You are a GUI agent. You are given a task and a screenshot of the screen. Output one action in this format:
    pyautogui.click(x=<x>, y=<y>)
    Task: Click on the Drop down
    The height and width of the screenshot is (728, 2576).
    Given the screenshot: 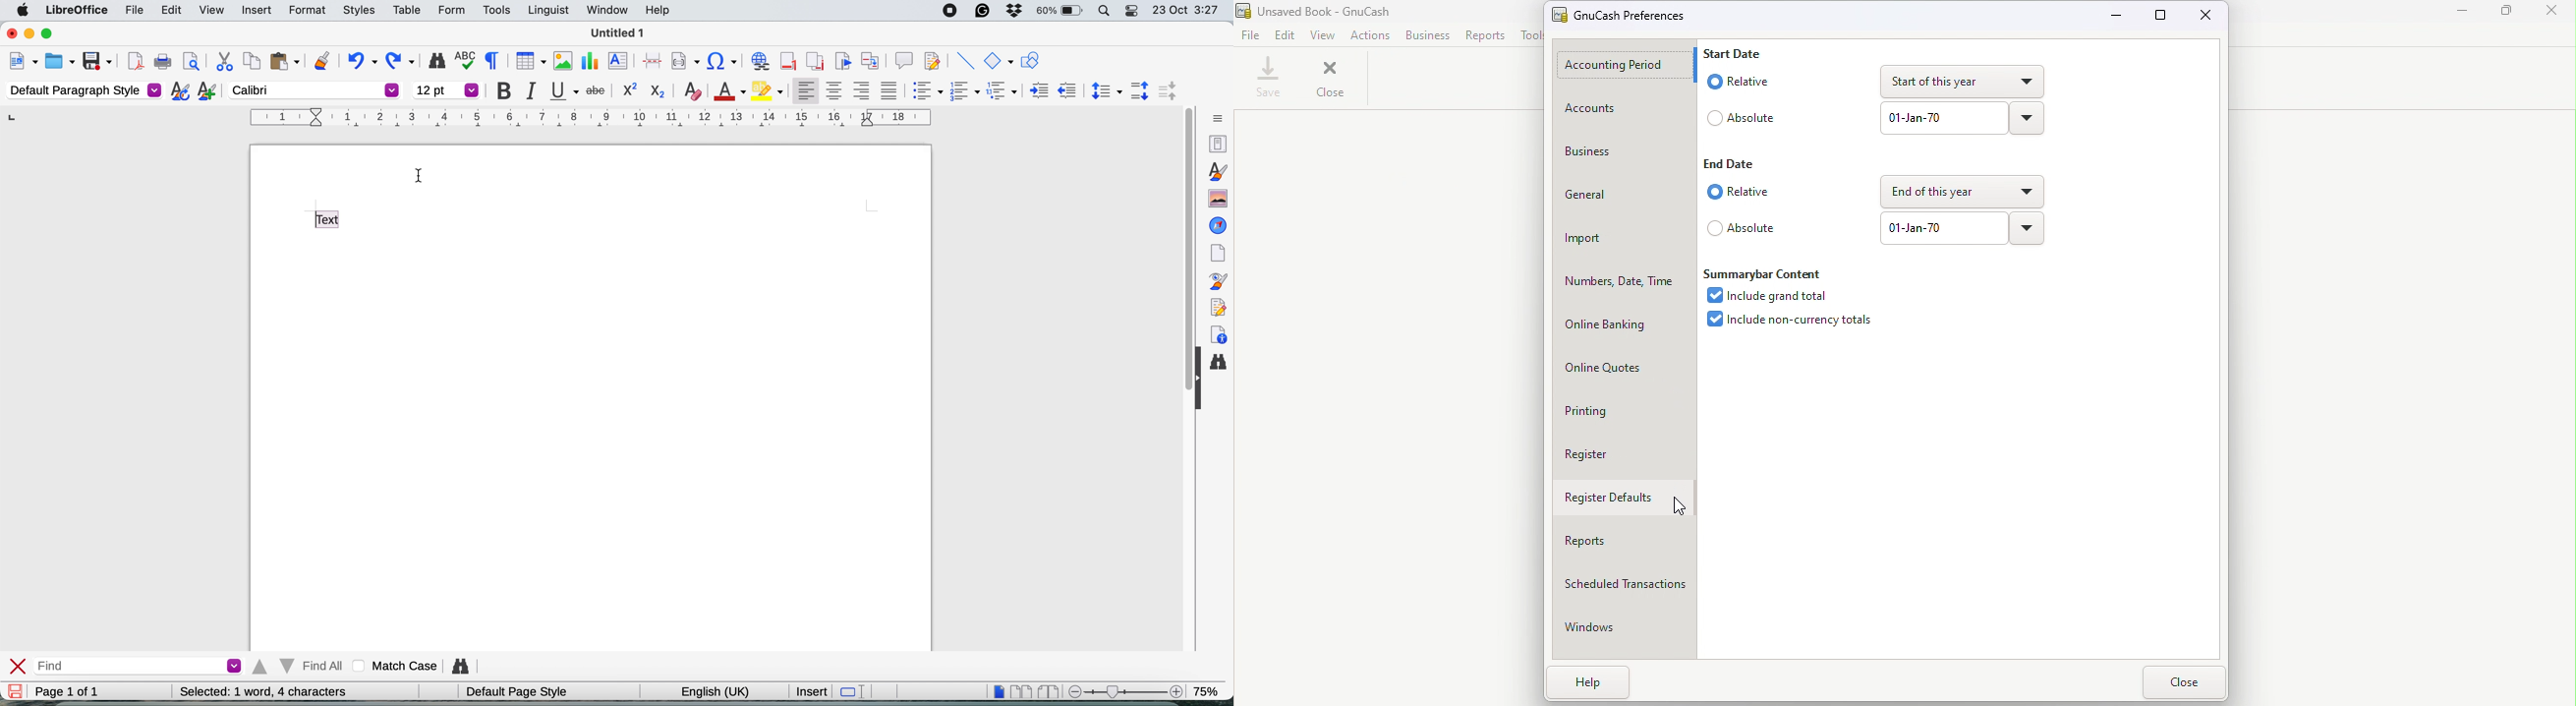 What is the action you would take?
    pyautogui.click(x=2028, y=228)
    